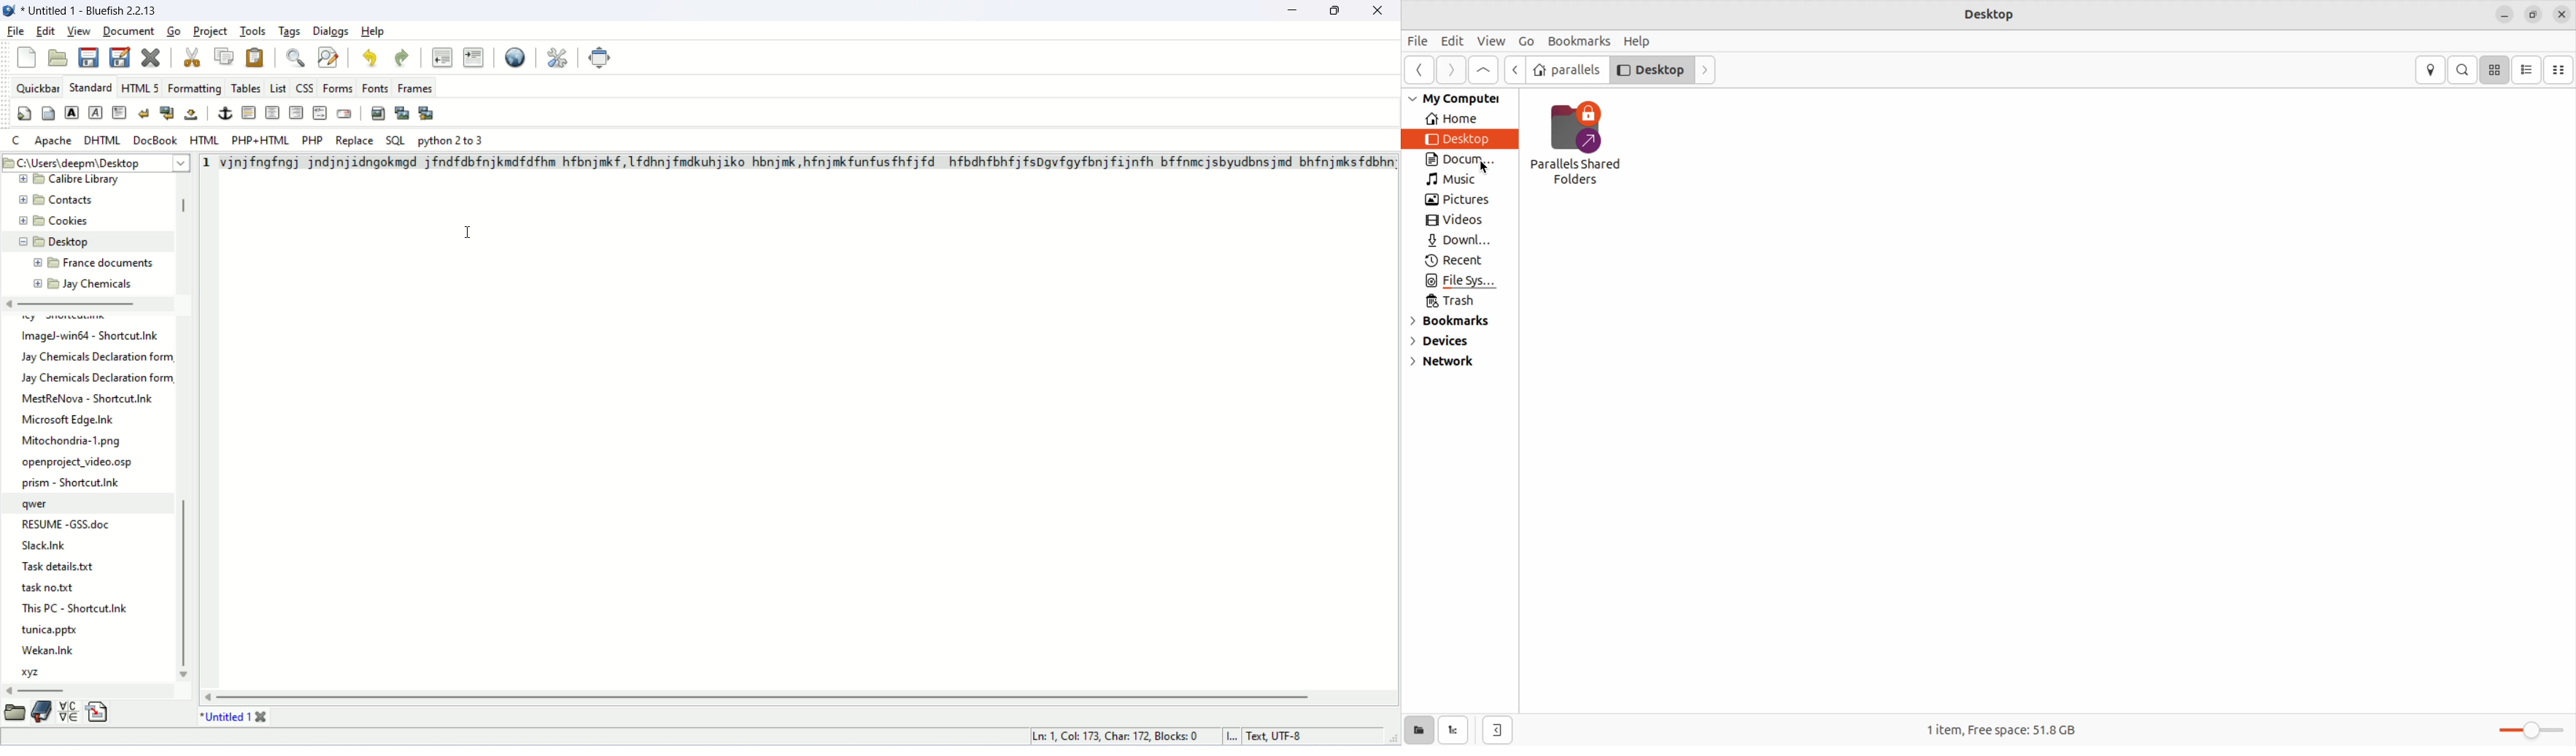  I want to click on project, so click(212, 31).